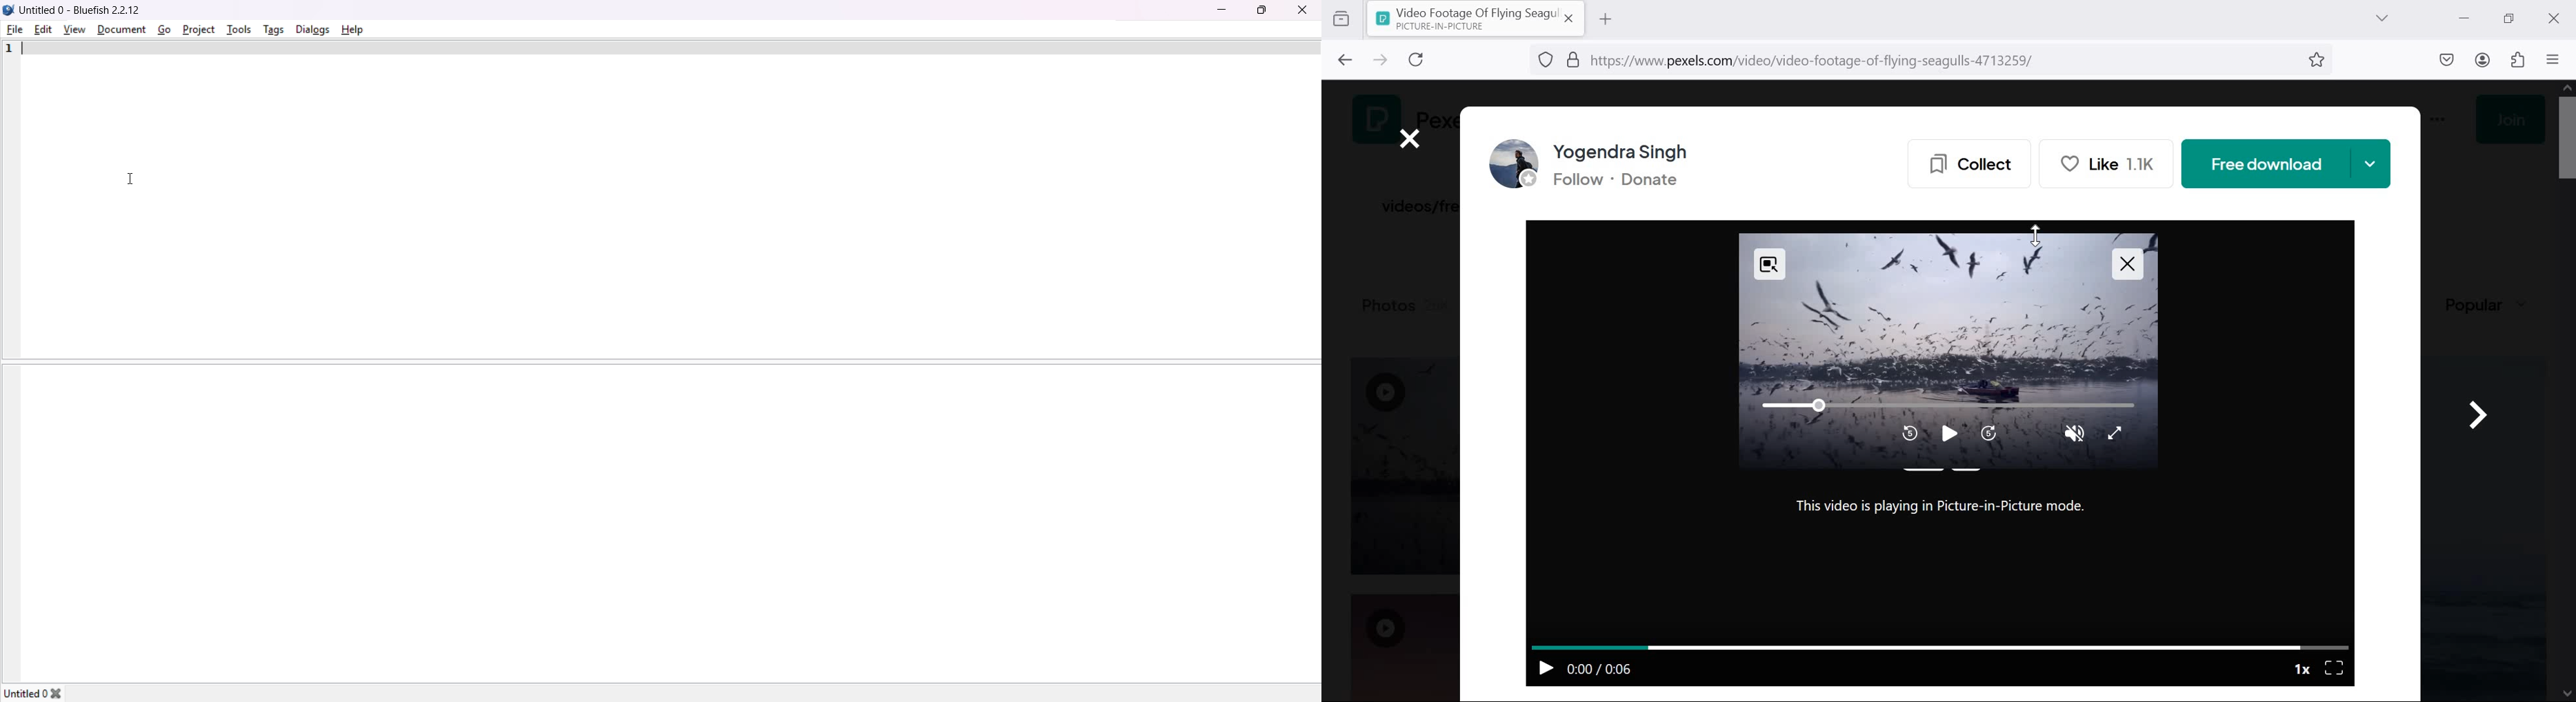 This screenshot has height=728, width=2576. Describe the element at coordinates (664, 358) in the screenshot. I see `Demarcating line` at that location.